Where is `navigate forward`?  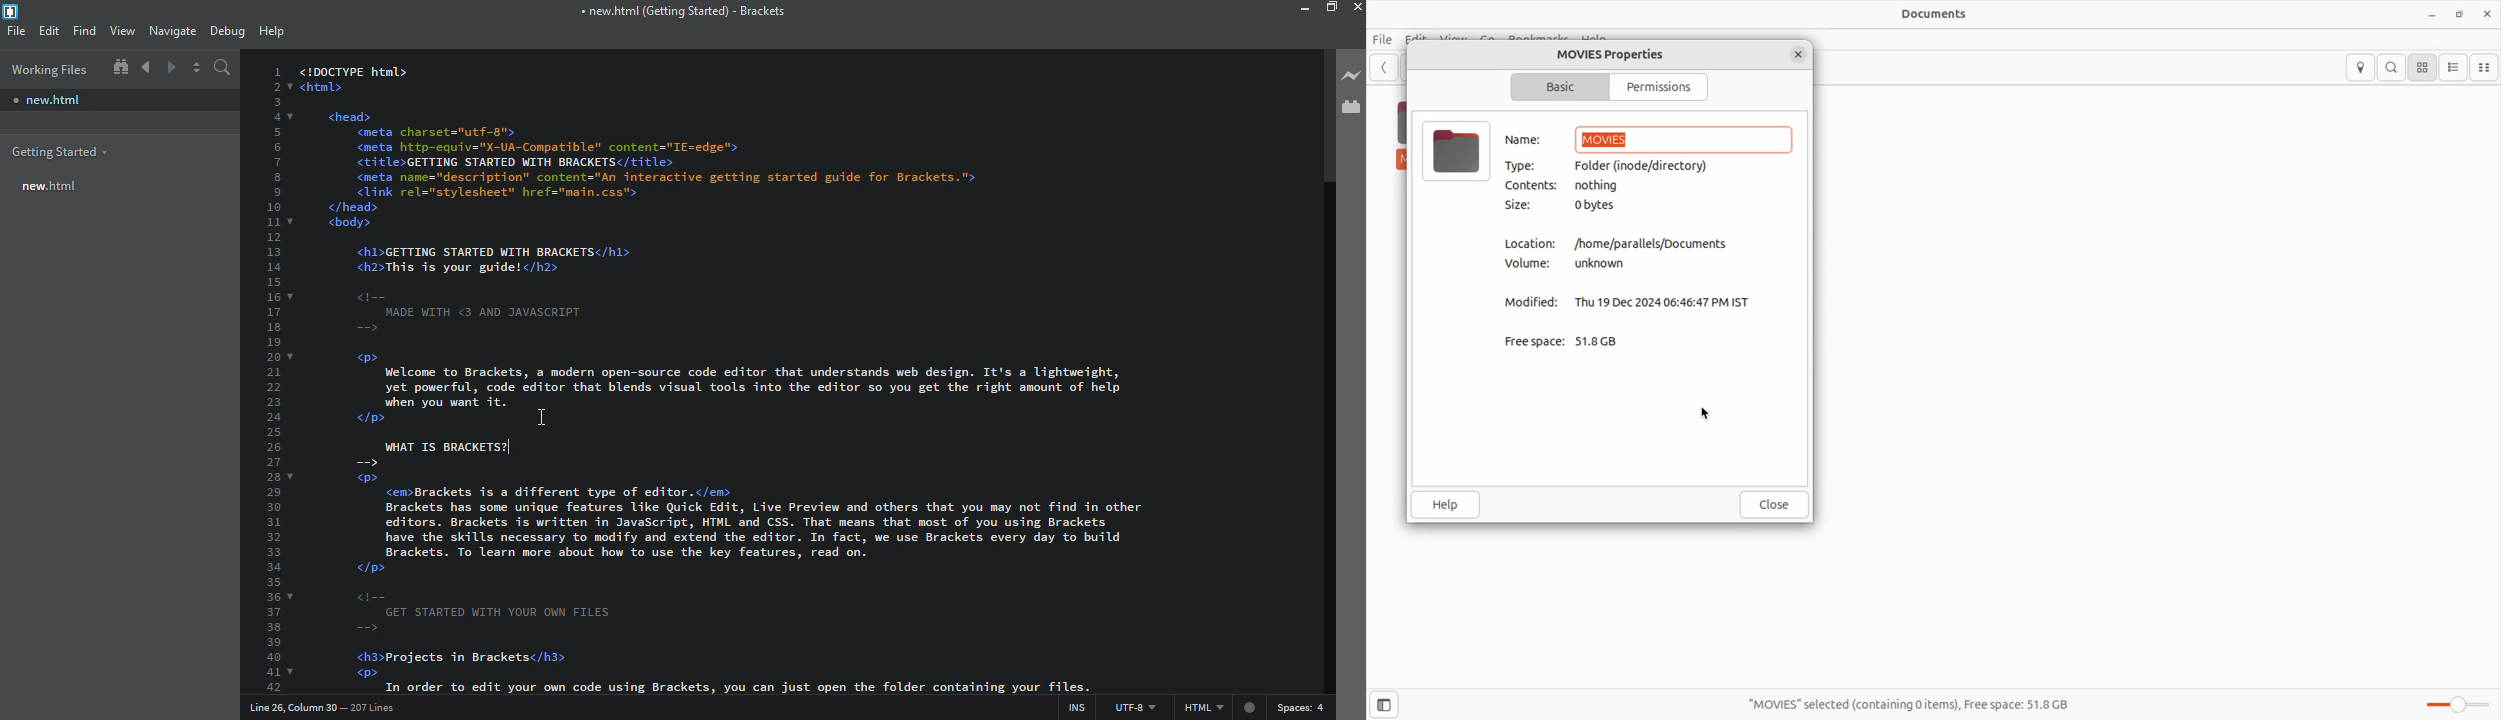
navigate forward is located at coordinates (173, 67).